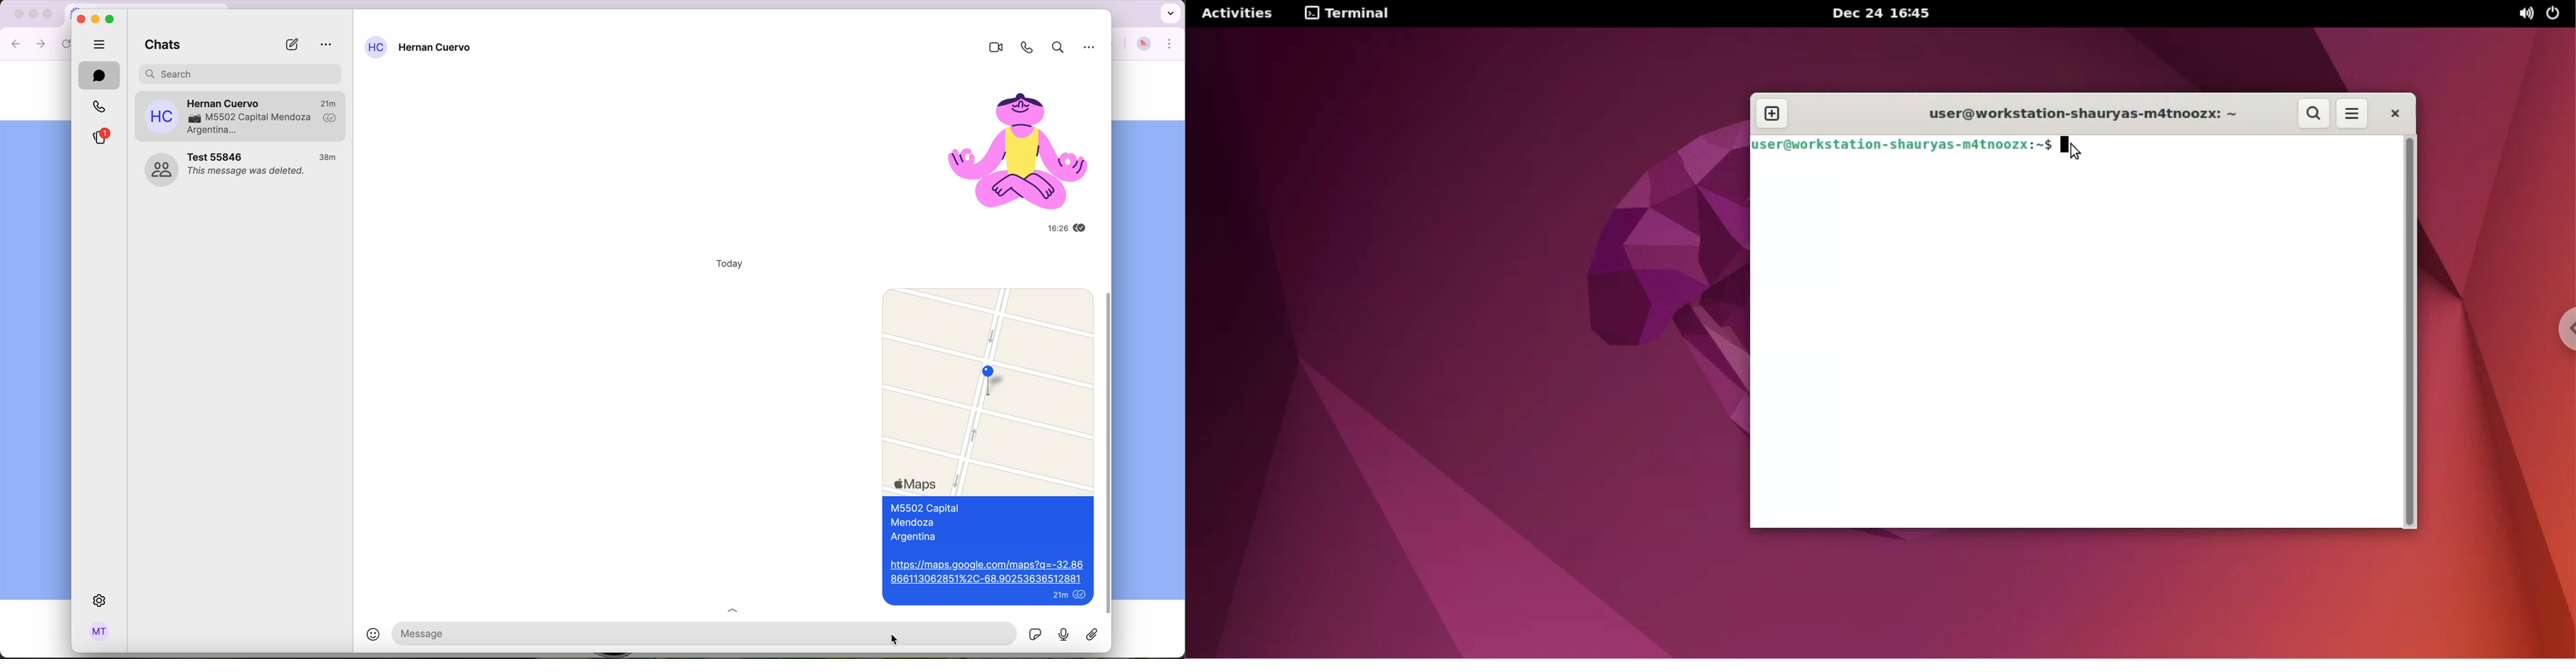 The height and width of the screenshot is (672, 2576). I want to click on profile icon, so click(161, 116).